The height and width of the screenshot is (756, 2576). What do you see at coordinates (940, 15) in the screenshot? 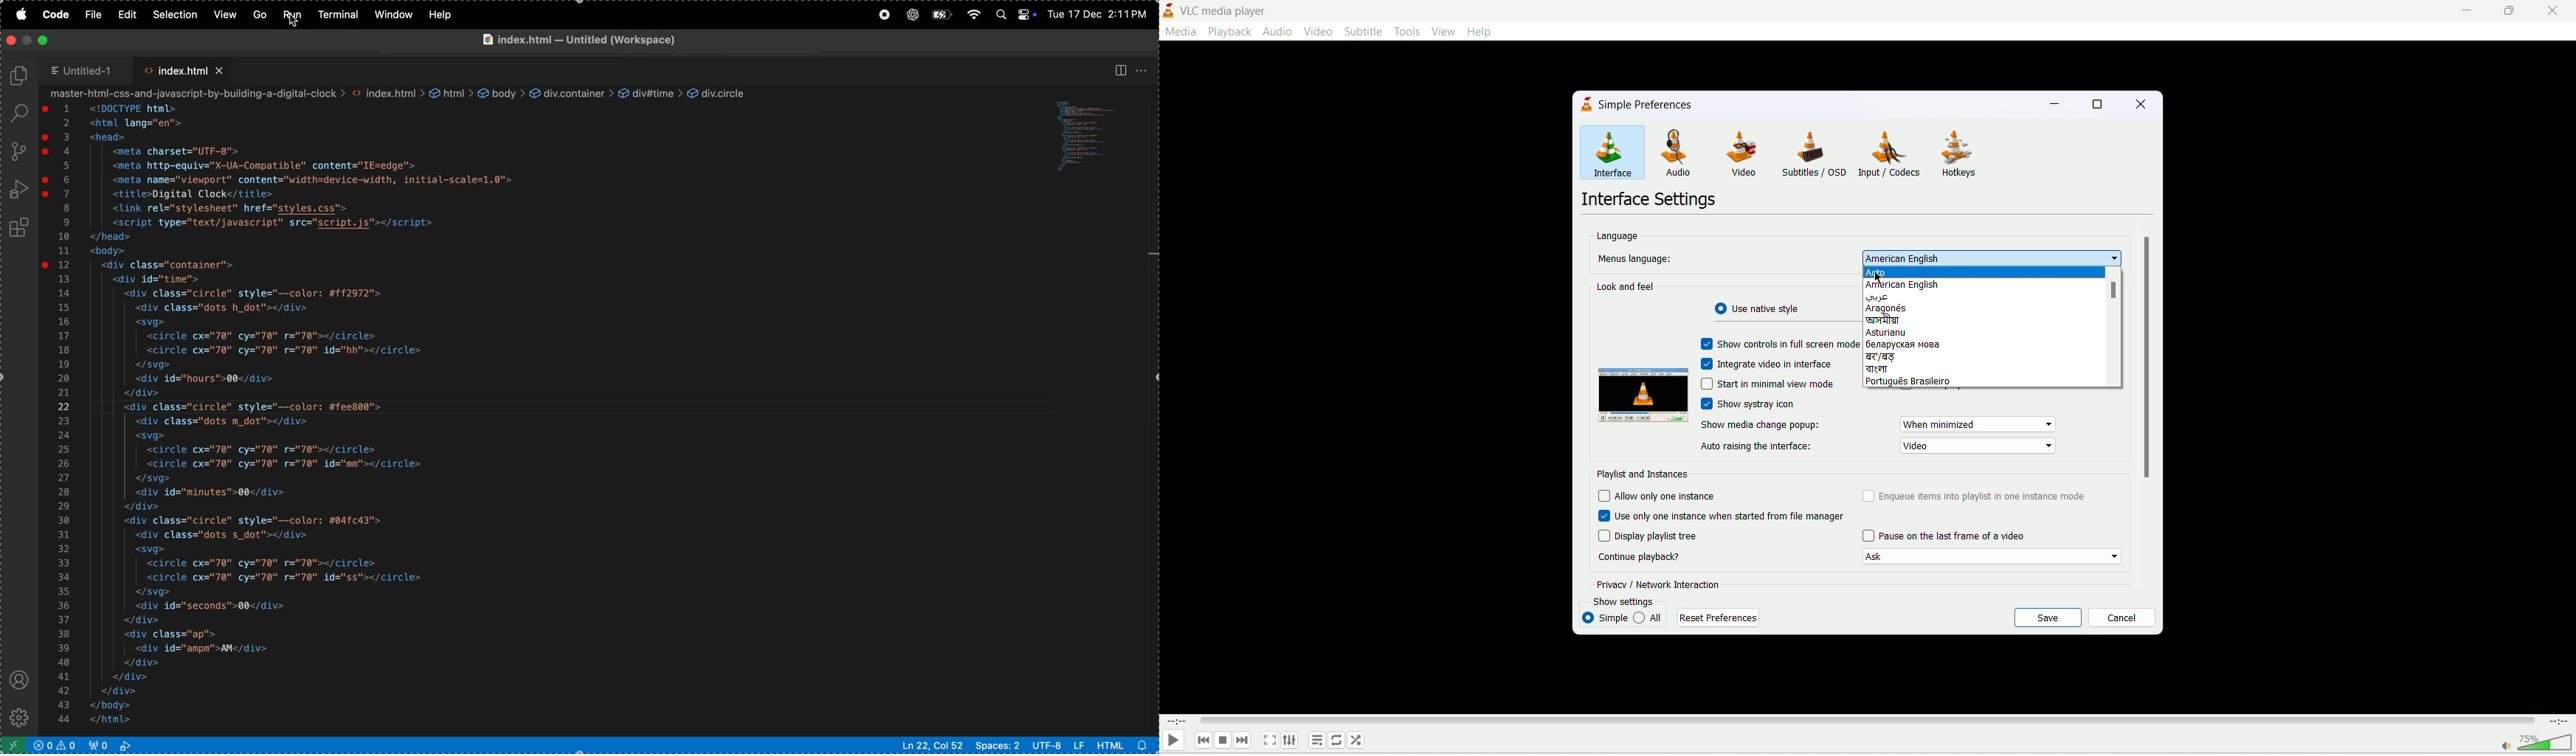
I see `battery` at bounding box center [940, 15].